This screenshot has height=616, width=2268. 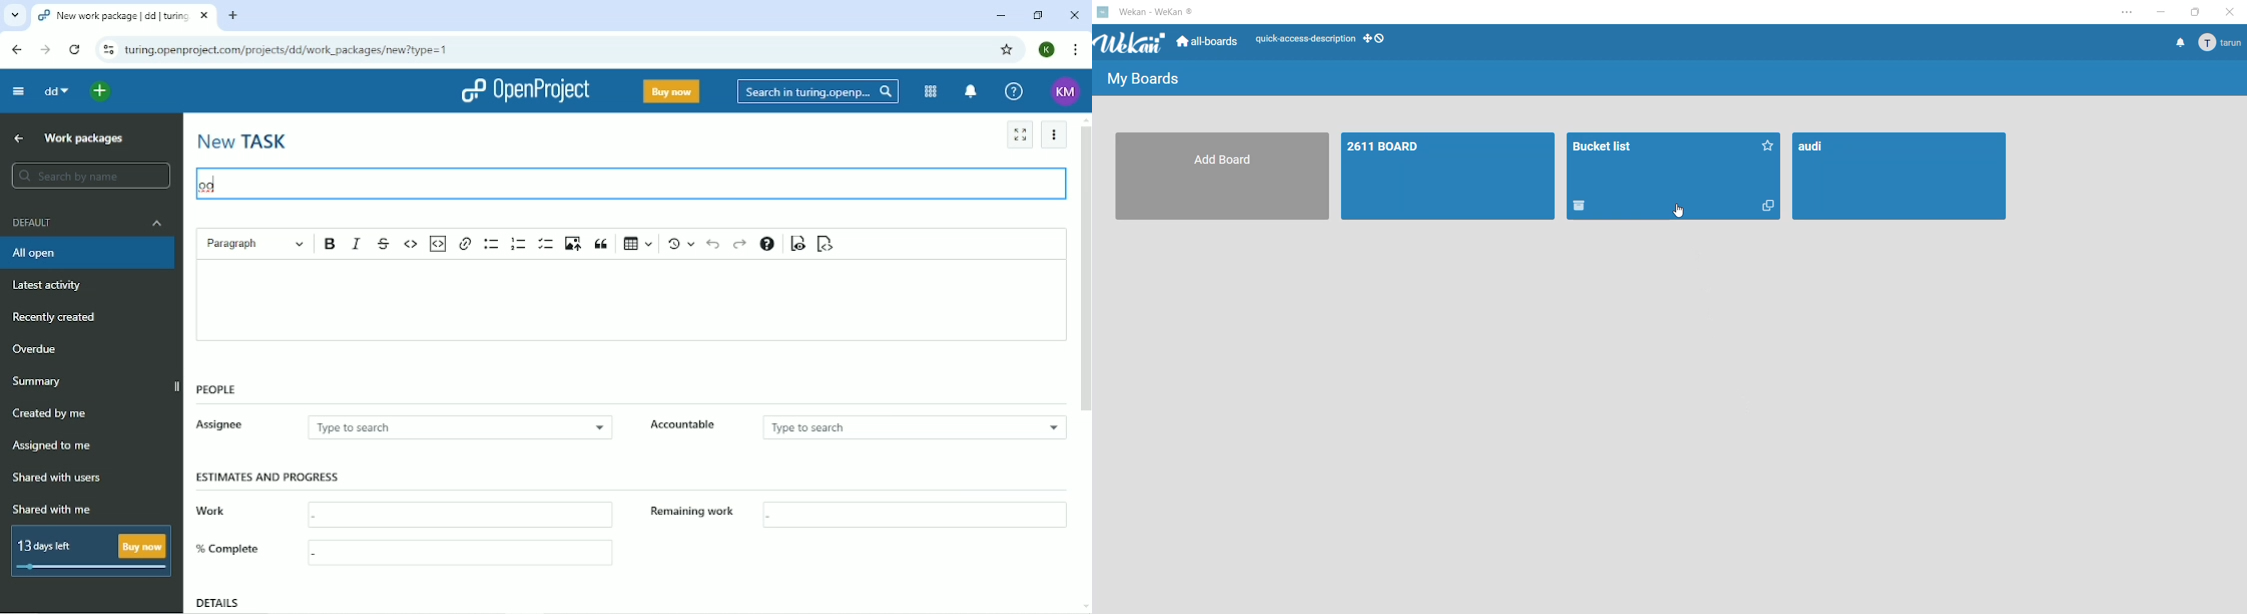 What do you see at coordinates (108, 90) in the screenshot?
I see `Open quick add menu` at bounding box center [108, 90].